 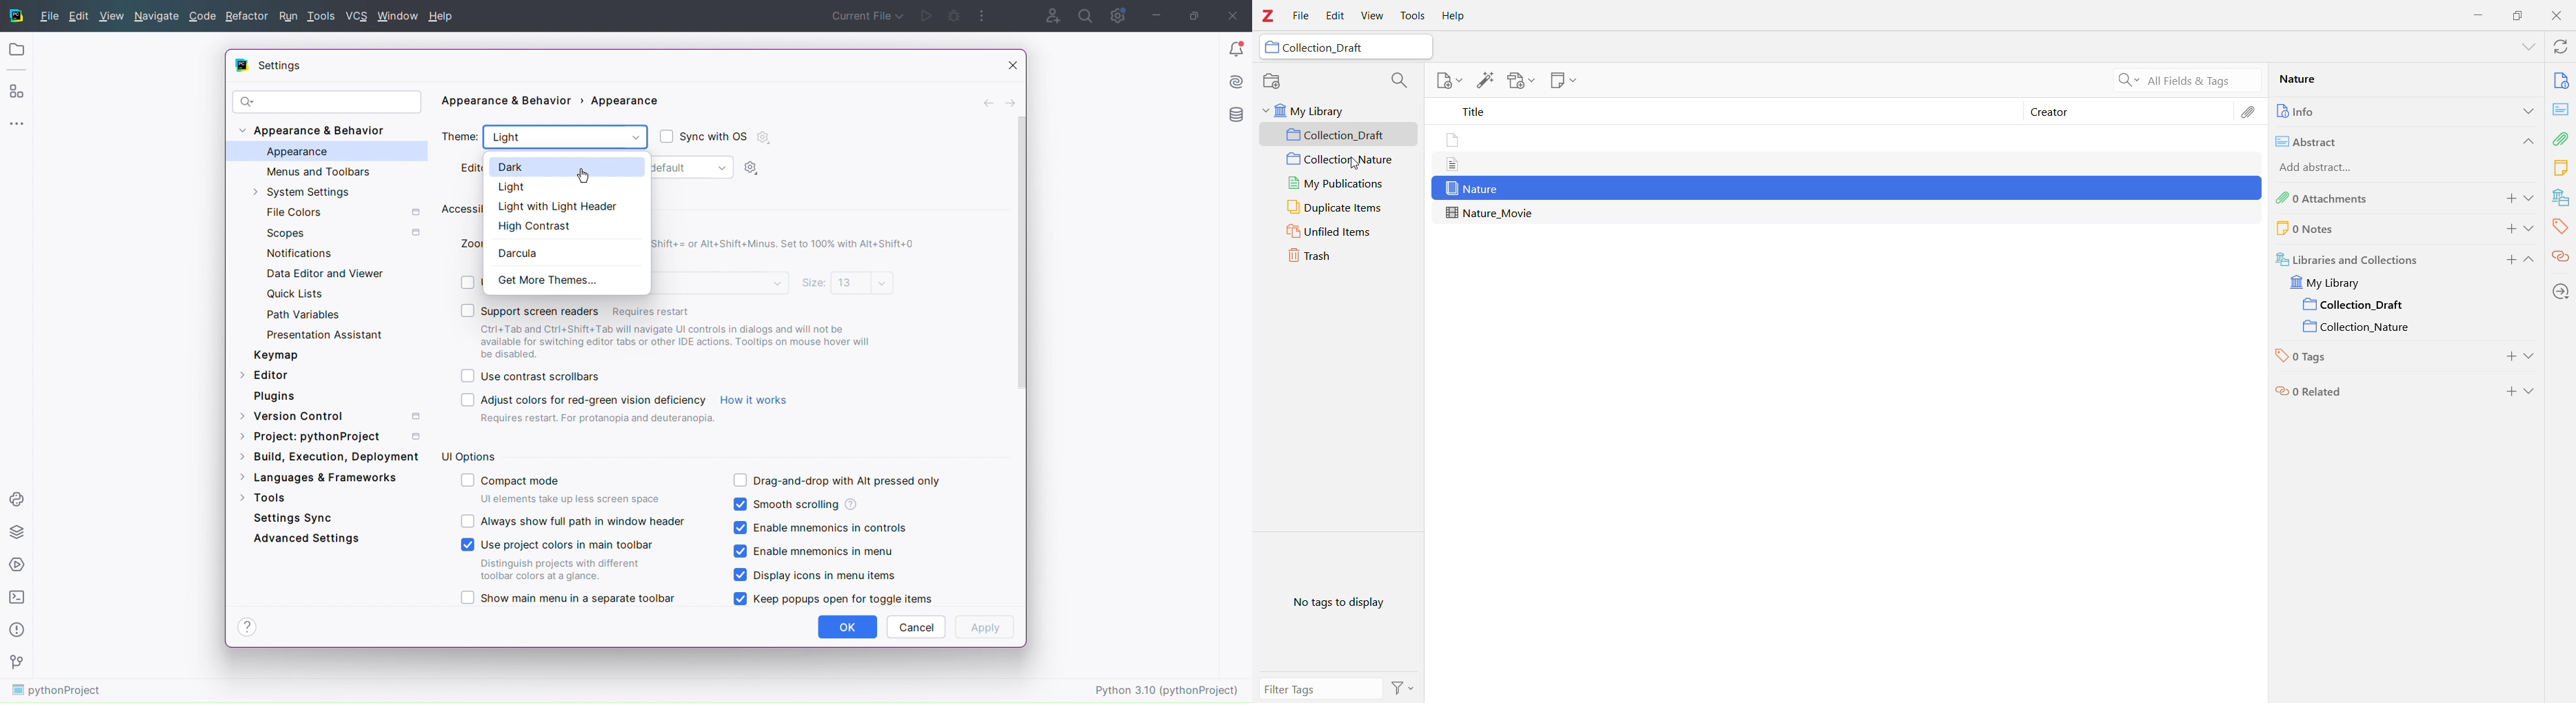 I want to click on Minimize, so click(x=1155, y=15).